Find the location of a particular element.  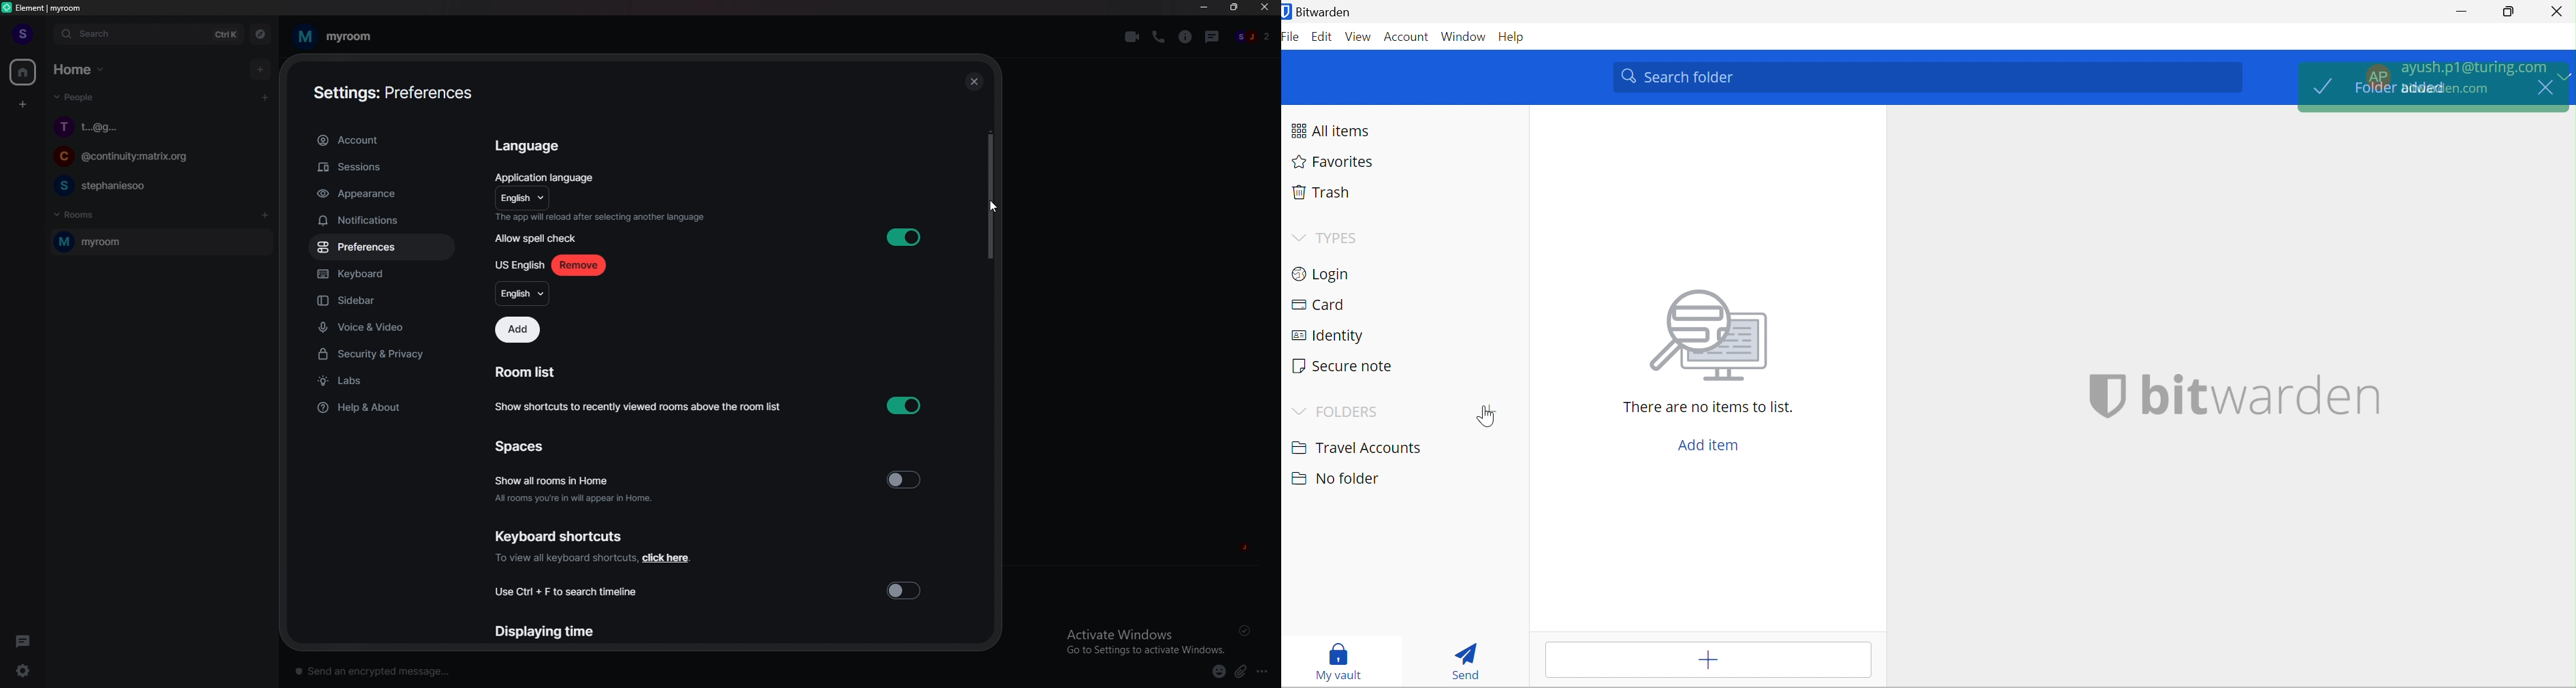

Image is located at coordinates (1713, 336).